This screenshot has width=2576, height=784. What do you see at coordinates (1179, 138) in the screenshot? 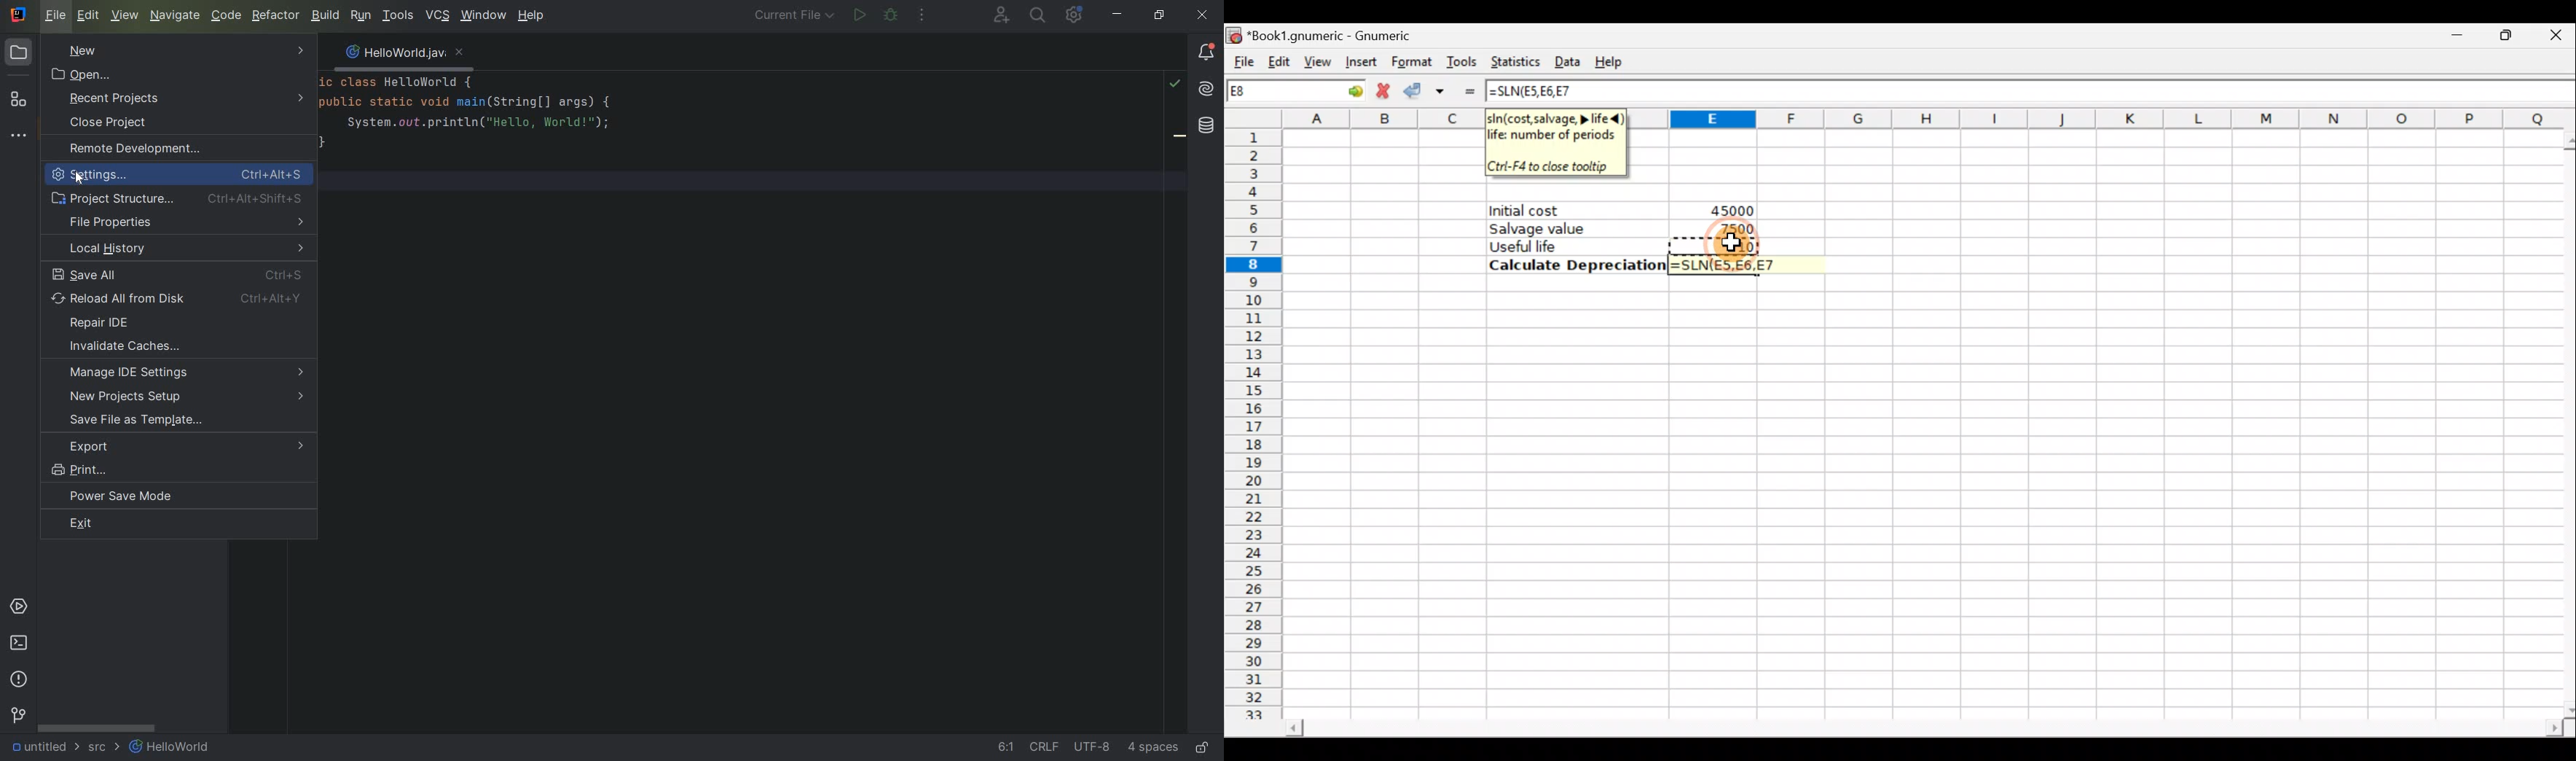
I see `bookmark` at bounding box center [1179, 138].